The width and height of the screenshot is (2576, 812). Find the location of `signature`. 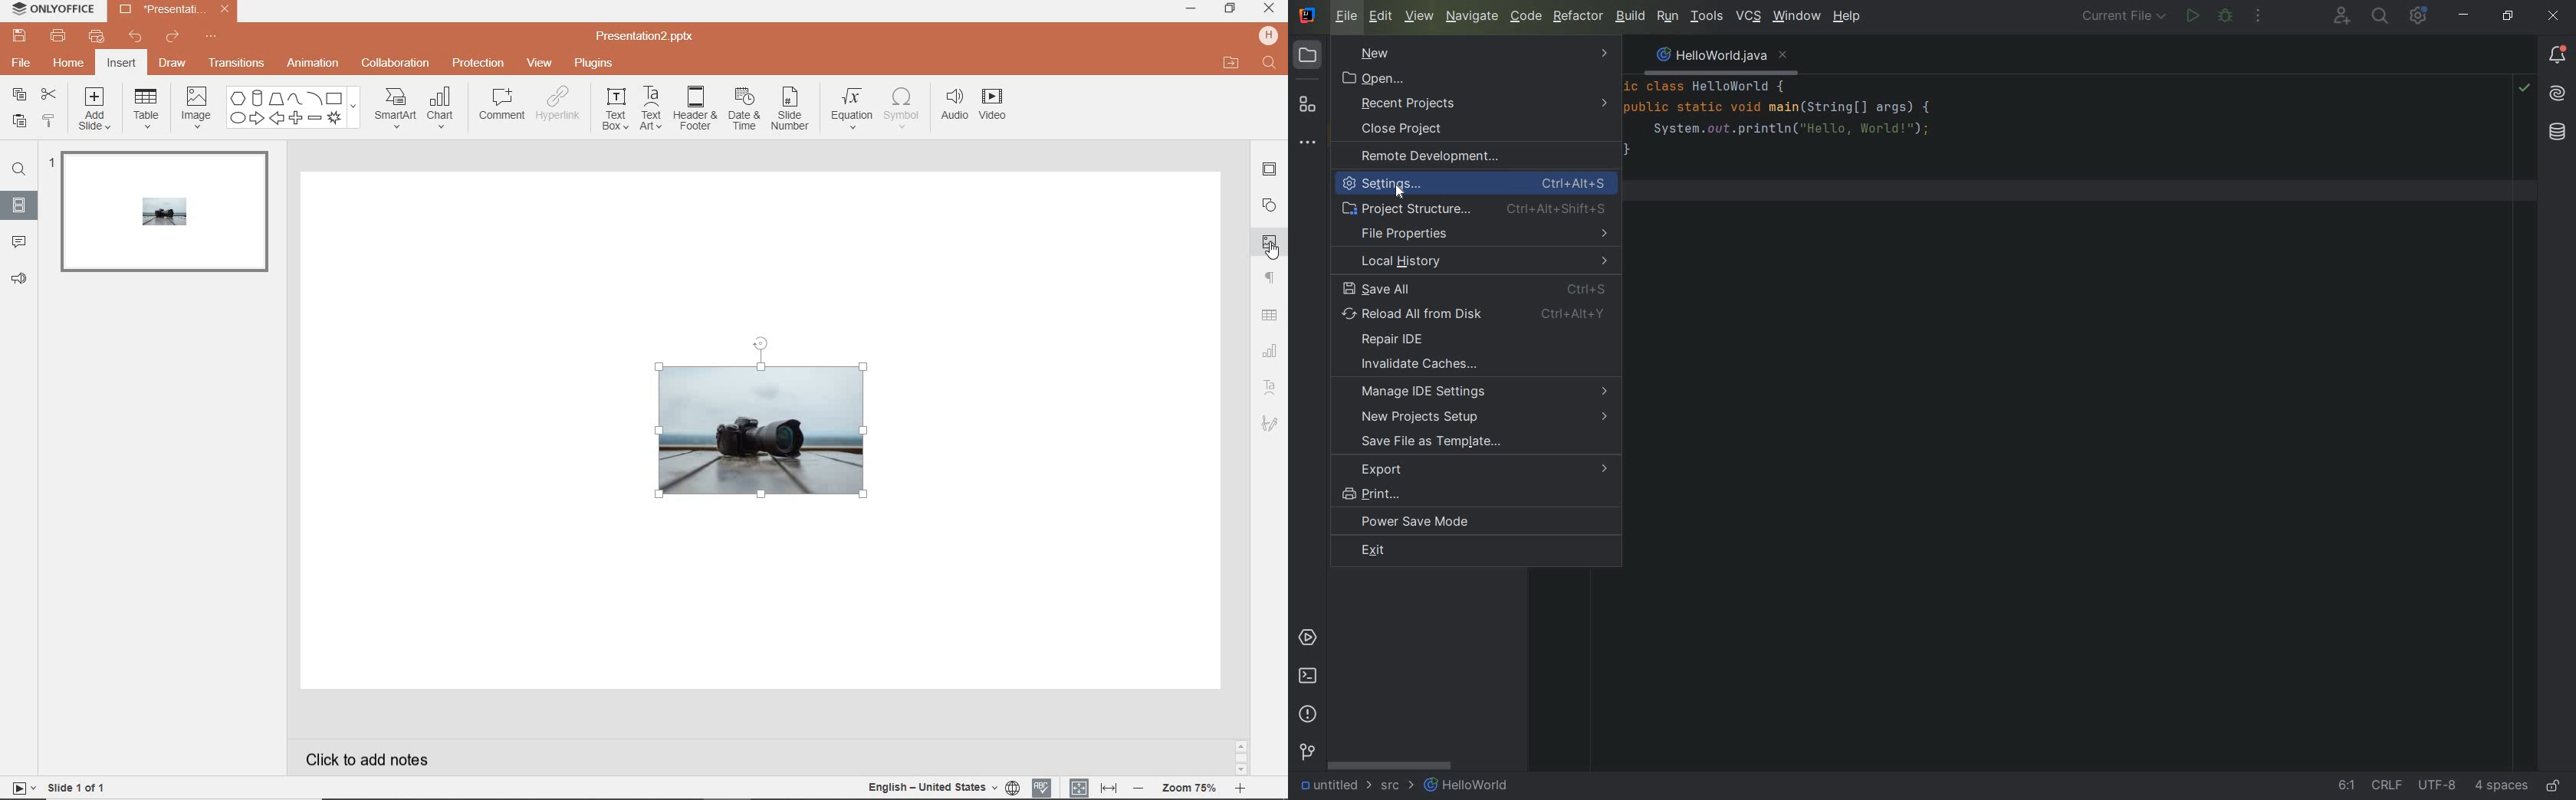

signature is located at coordinates (1270, 424).